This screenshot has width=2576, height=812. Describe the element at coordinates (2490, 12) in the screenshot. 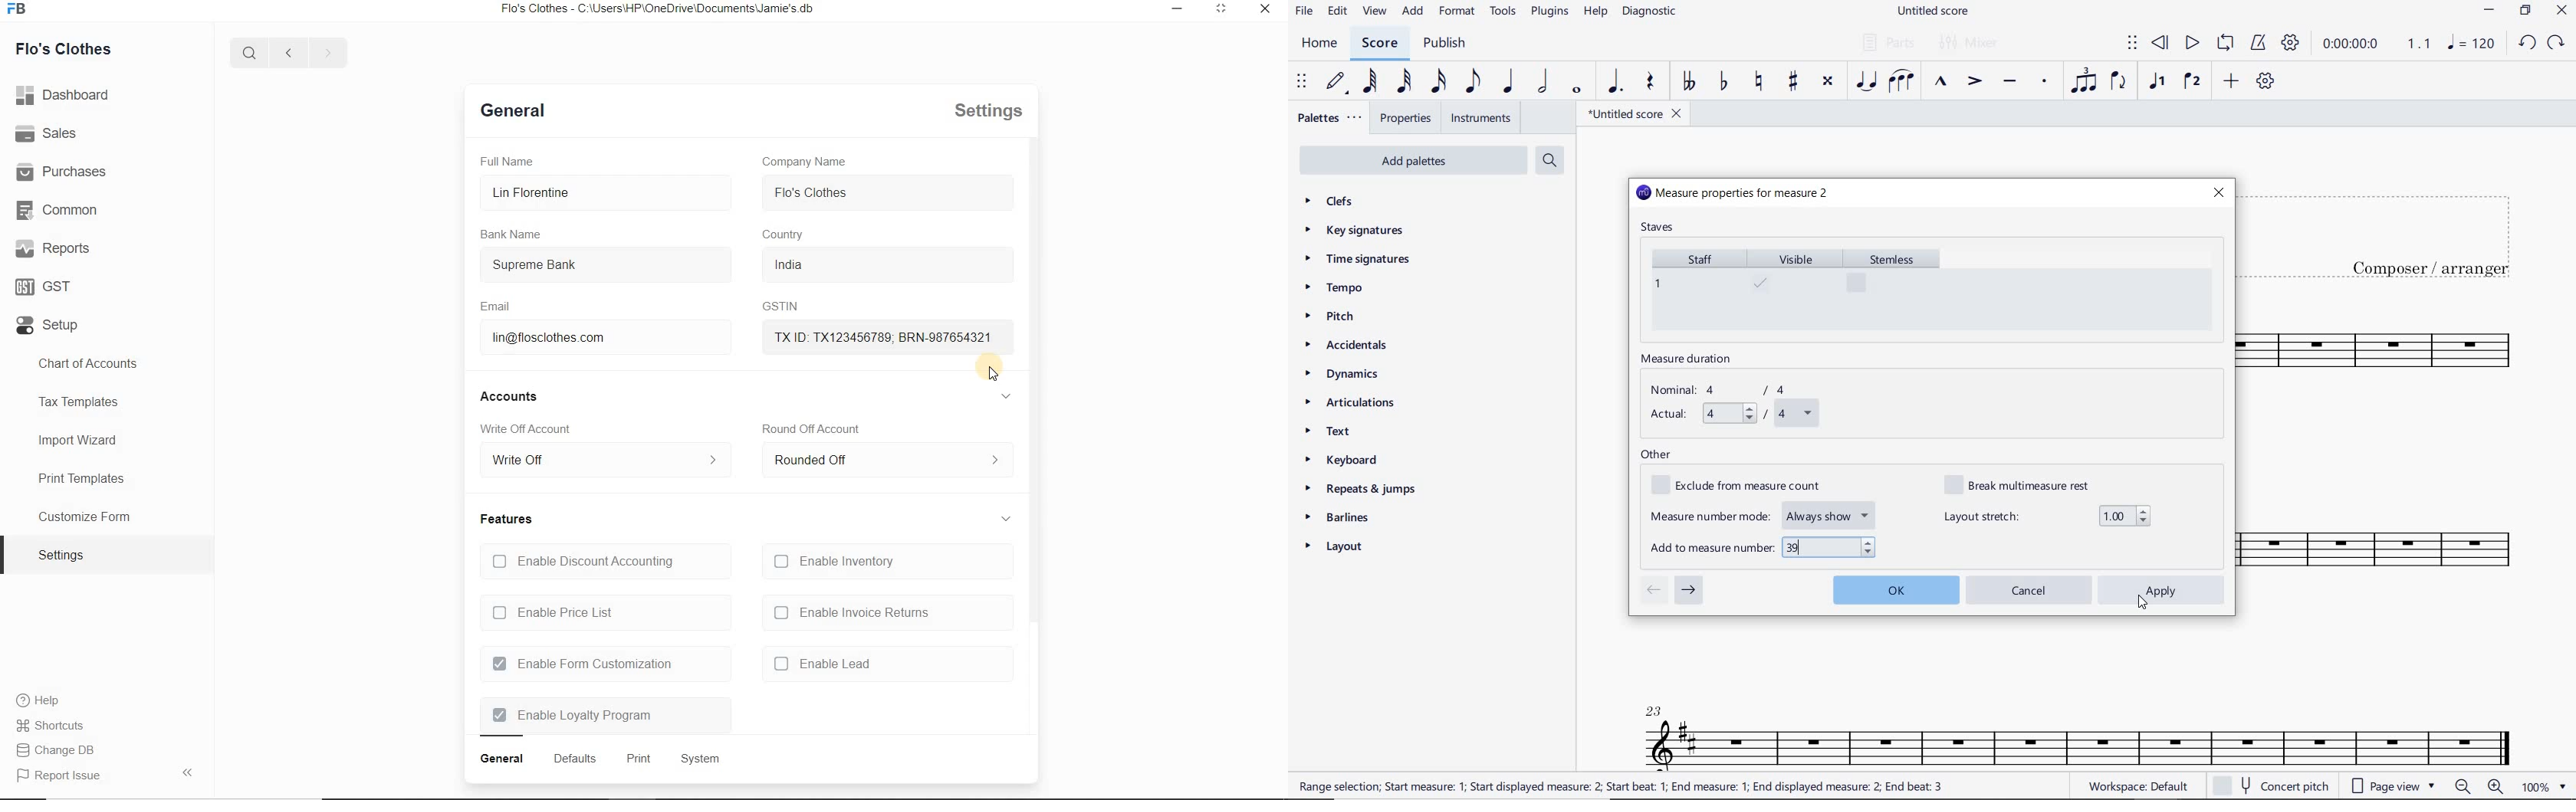

I see `MINIMIZE` at that location.